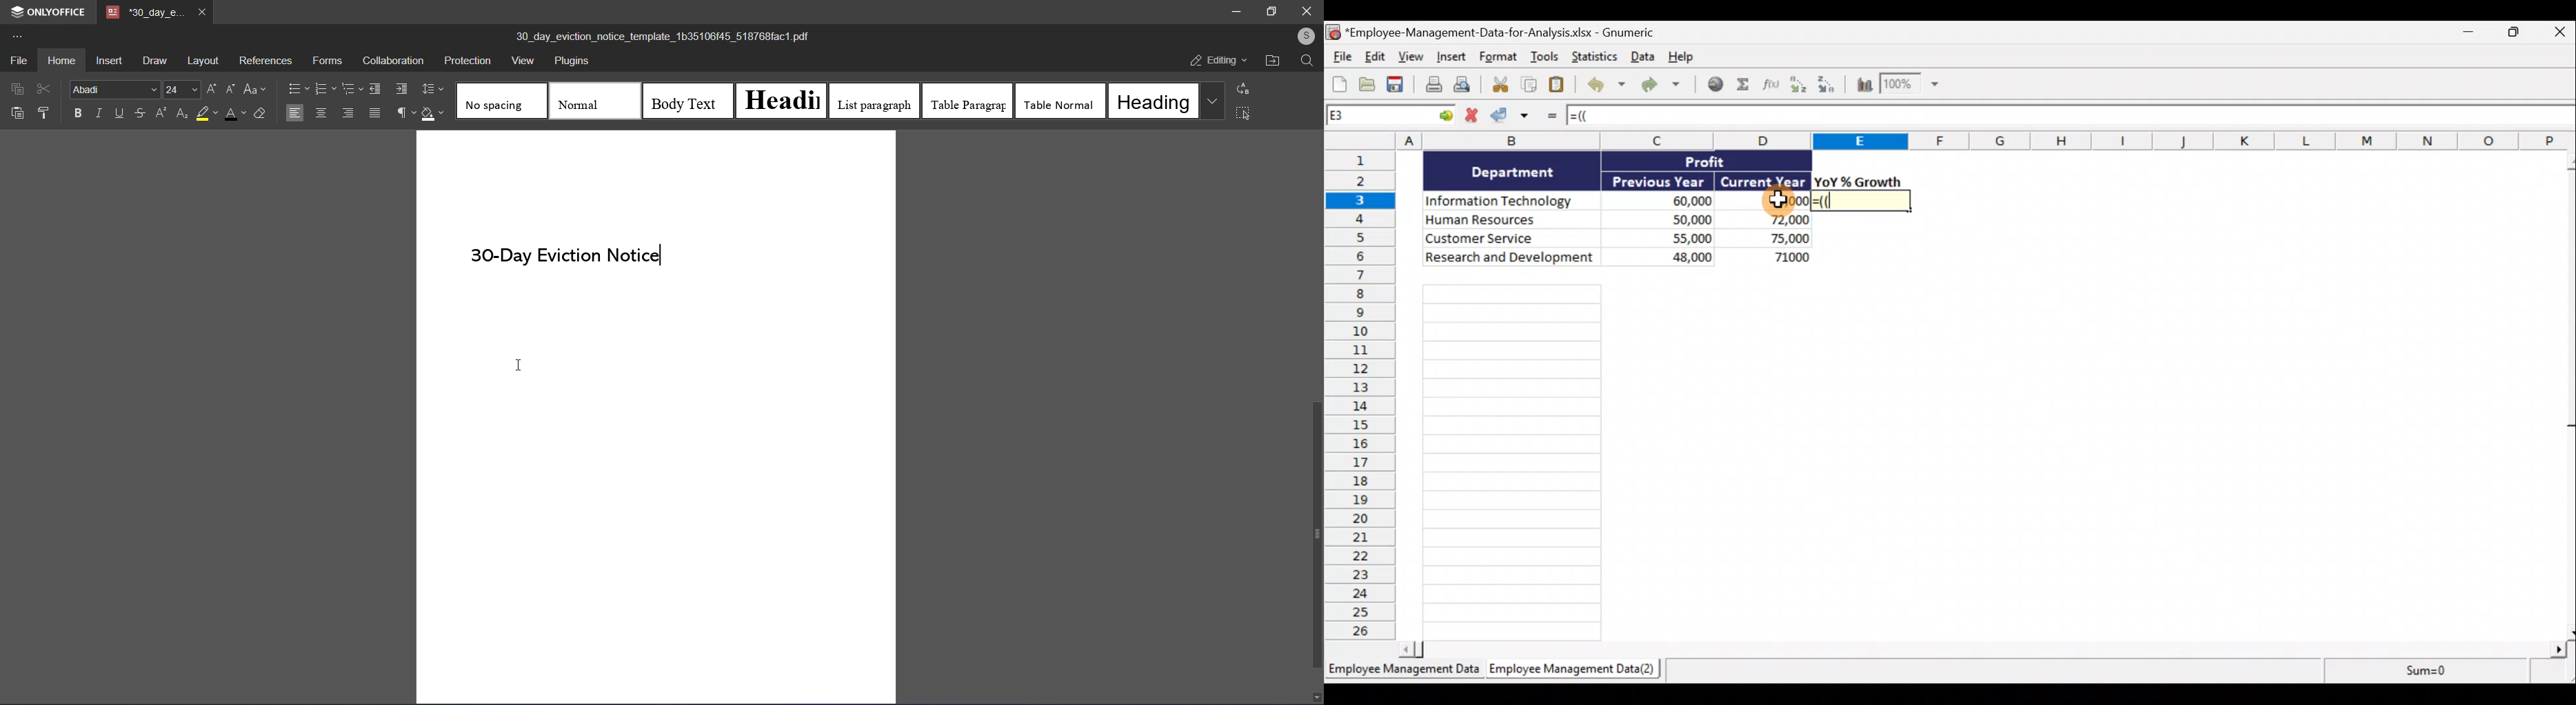  I want to click on Sheet 1, so click(1402, 670).